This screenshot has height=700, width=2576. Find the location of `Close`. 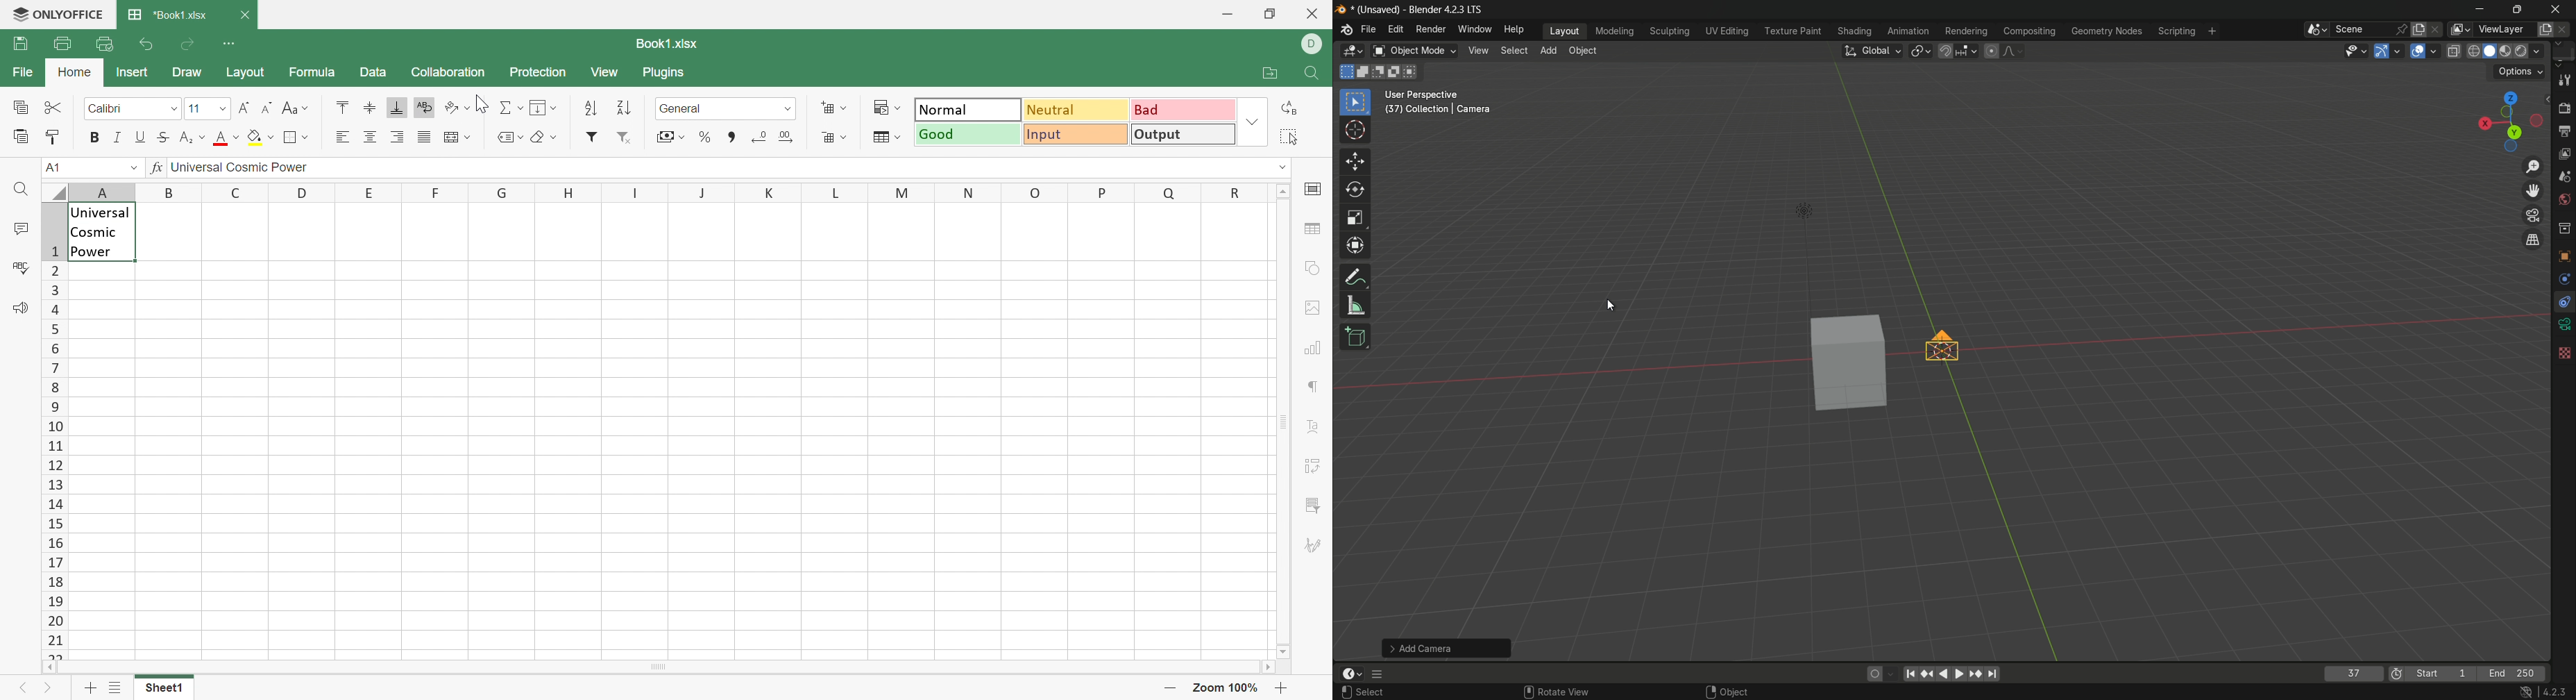

Close is located at coordinates (245, 17).